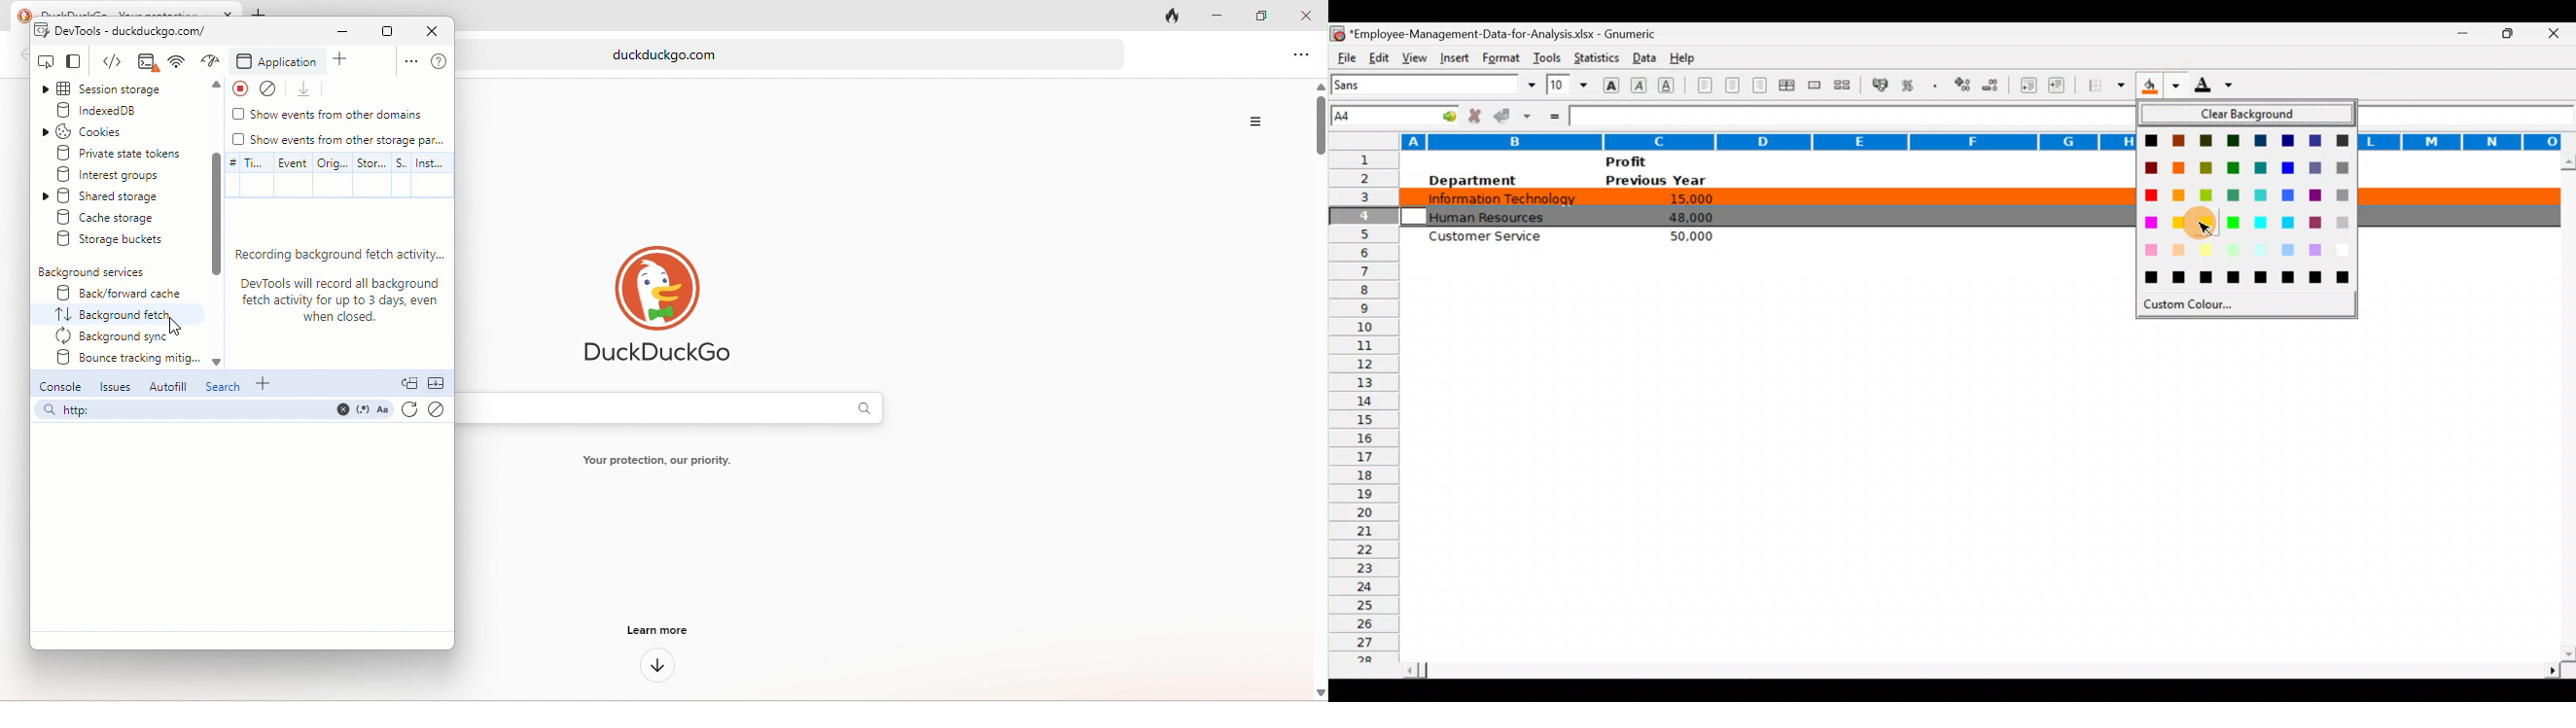  What do you see at coordinates (1975, 486) in the screenshot?
I see `Cells` at bounding box center [1975, 486].